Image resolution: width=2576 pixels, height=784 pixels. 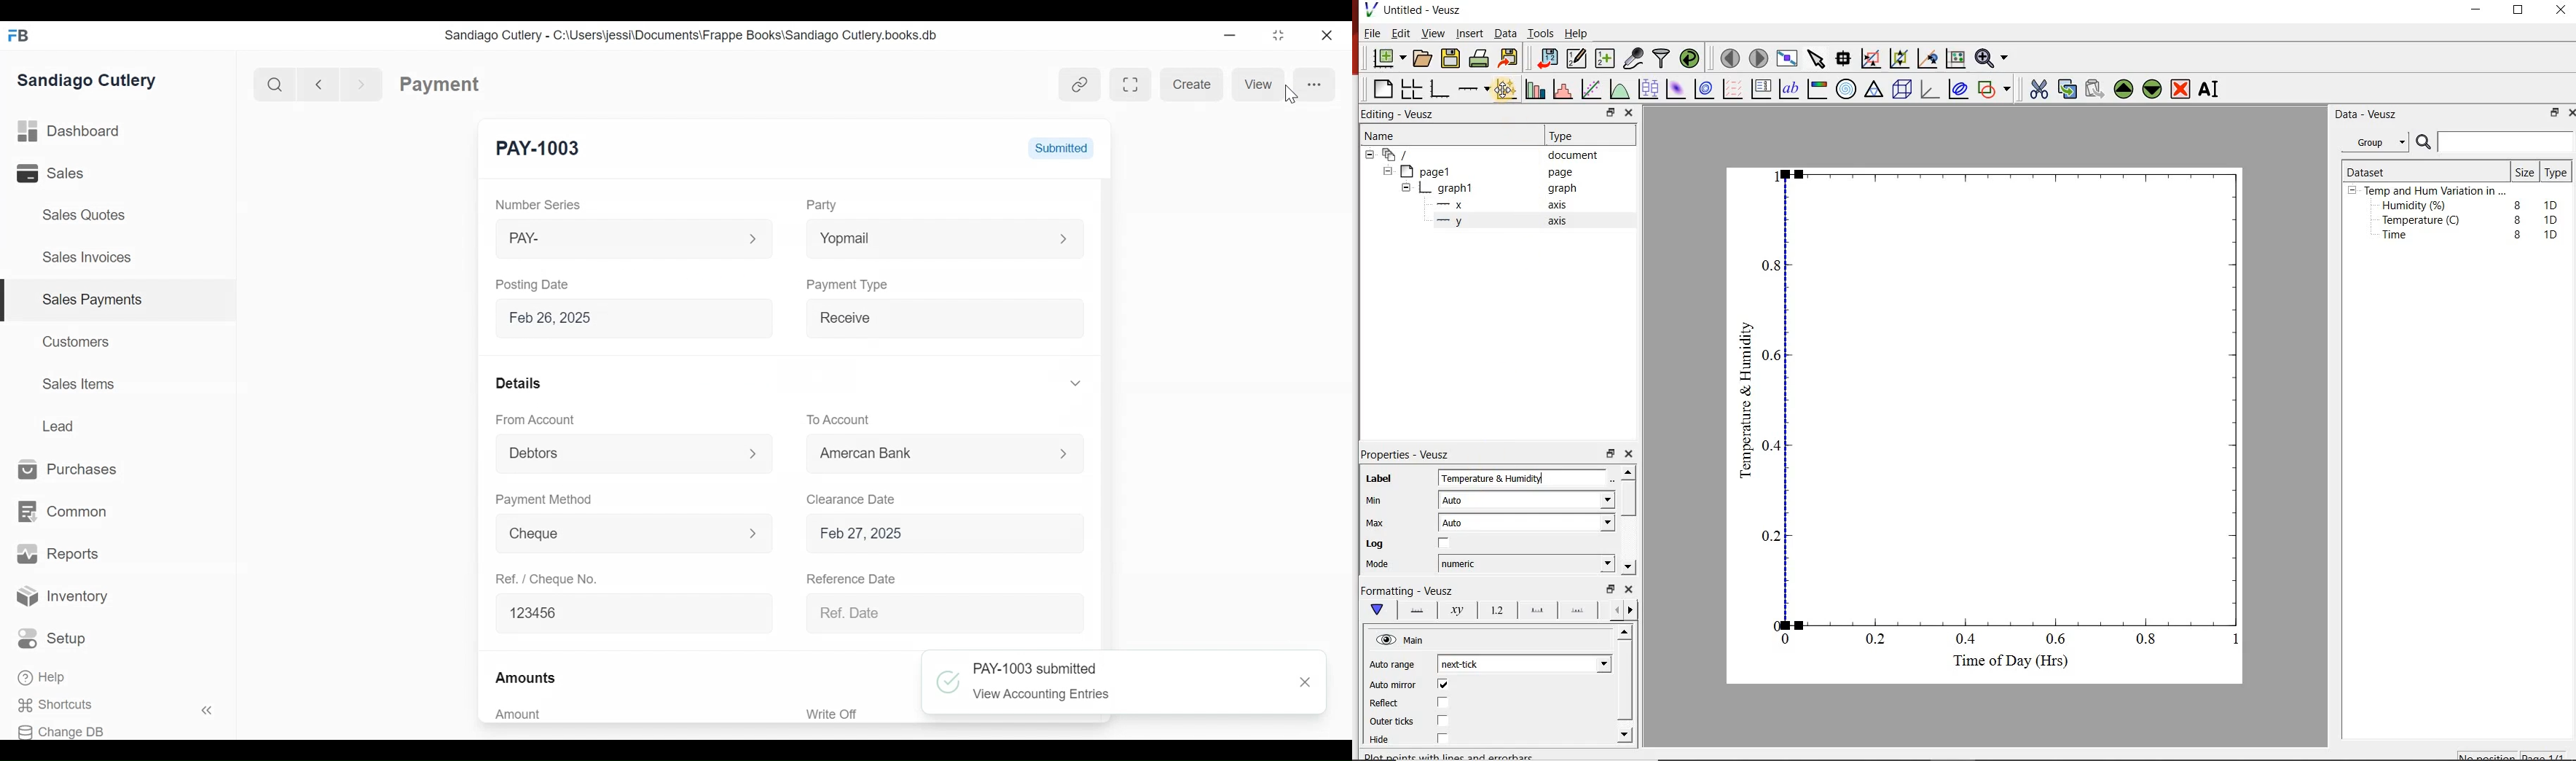 I want to click on Posting Date, so click(x=534, y=284).